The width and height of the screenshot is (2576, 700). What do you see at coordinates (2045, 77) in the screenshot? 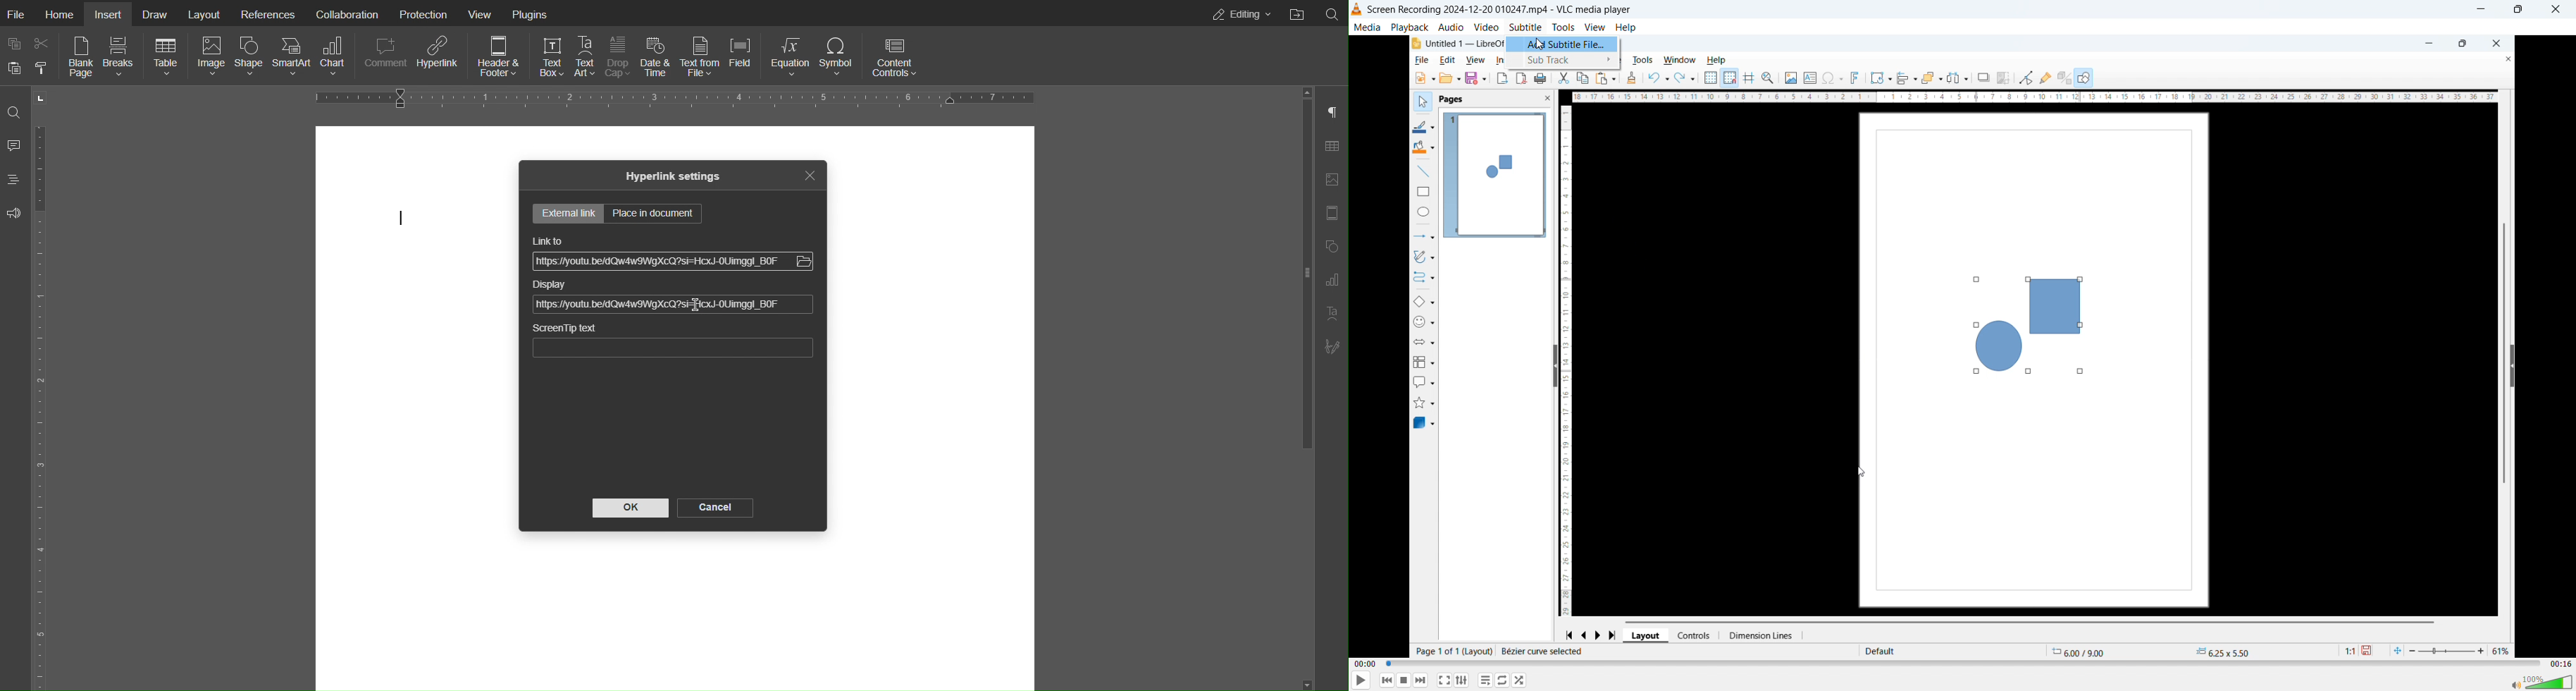
I see `show glue point function` at bounding box center [2045, 77].